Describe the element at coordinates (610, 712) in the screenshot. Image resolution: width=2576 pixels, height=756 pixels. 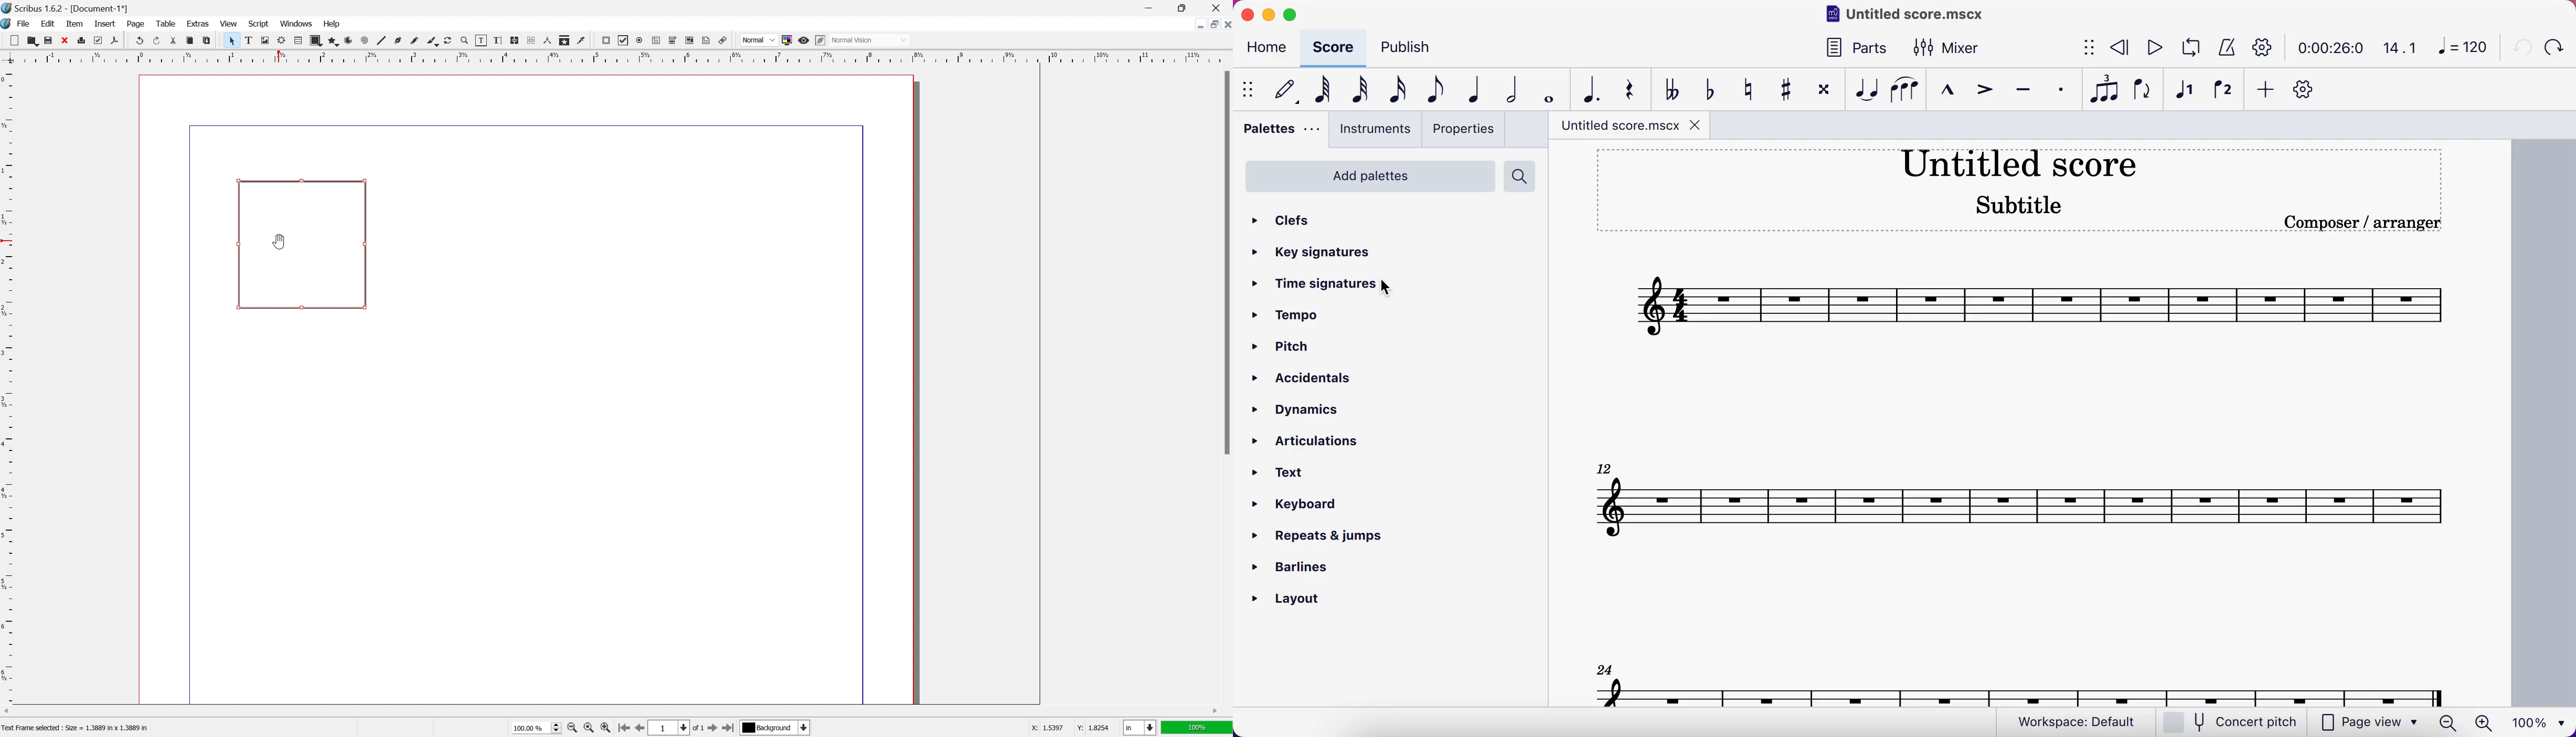
I see `scroll bar` at that location.